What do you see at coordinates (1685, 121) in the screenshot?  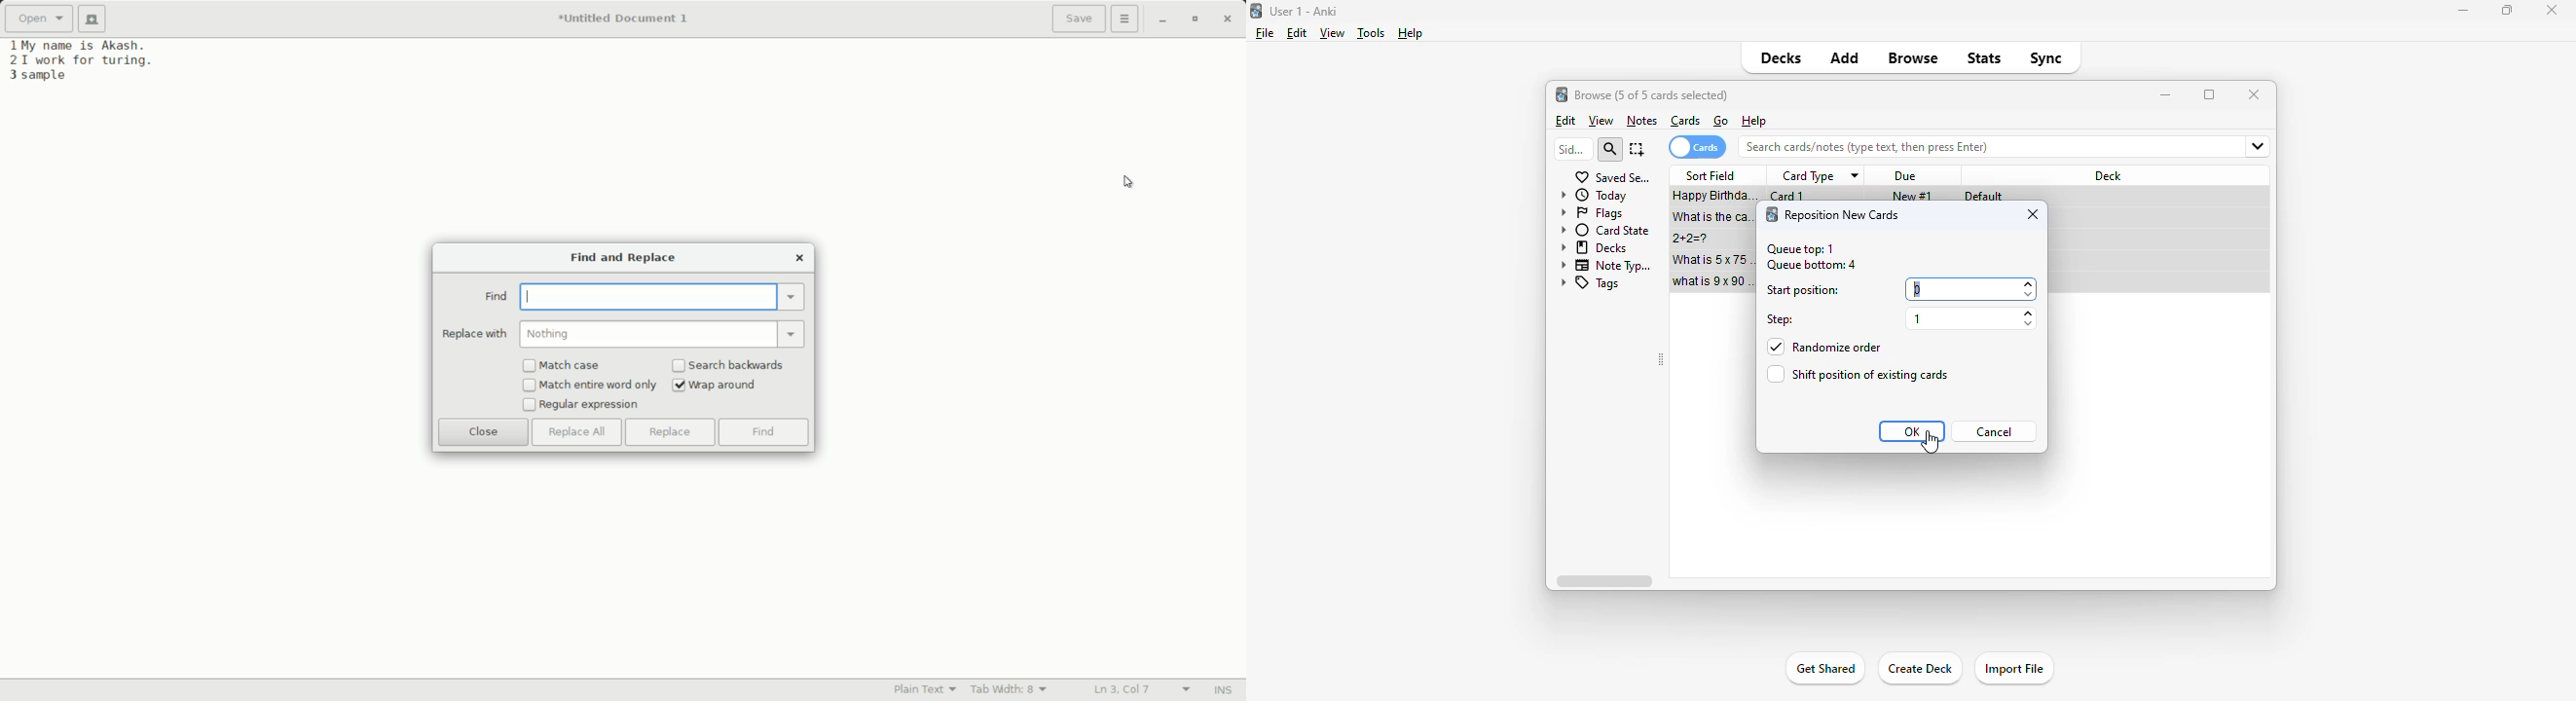 I see `cards` at bounding box center [1685, 121].